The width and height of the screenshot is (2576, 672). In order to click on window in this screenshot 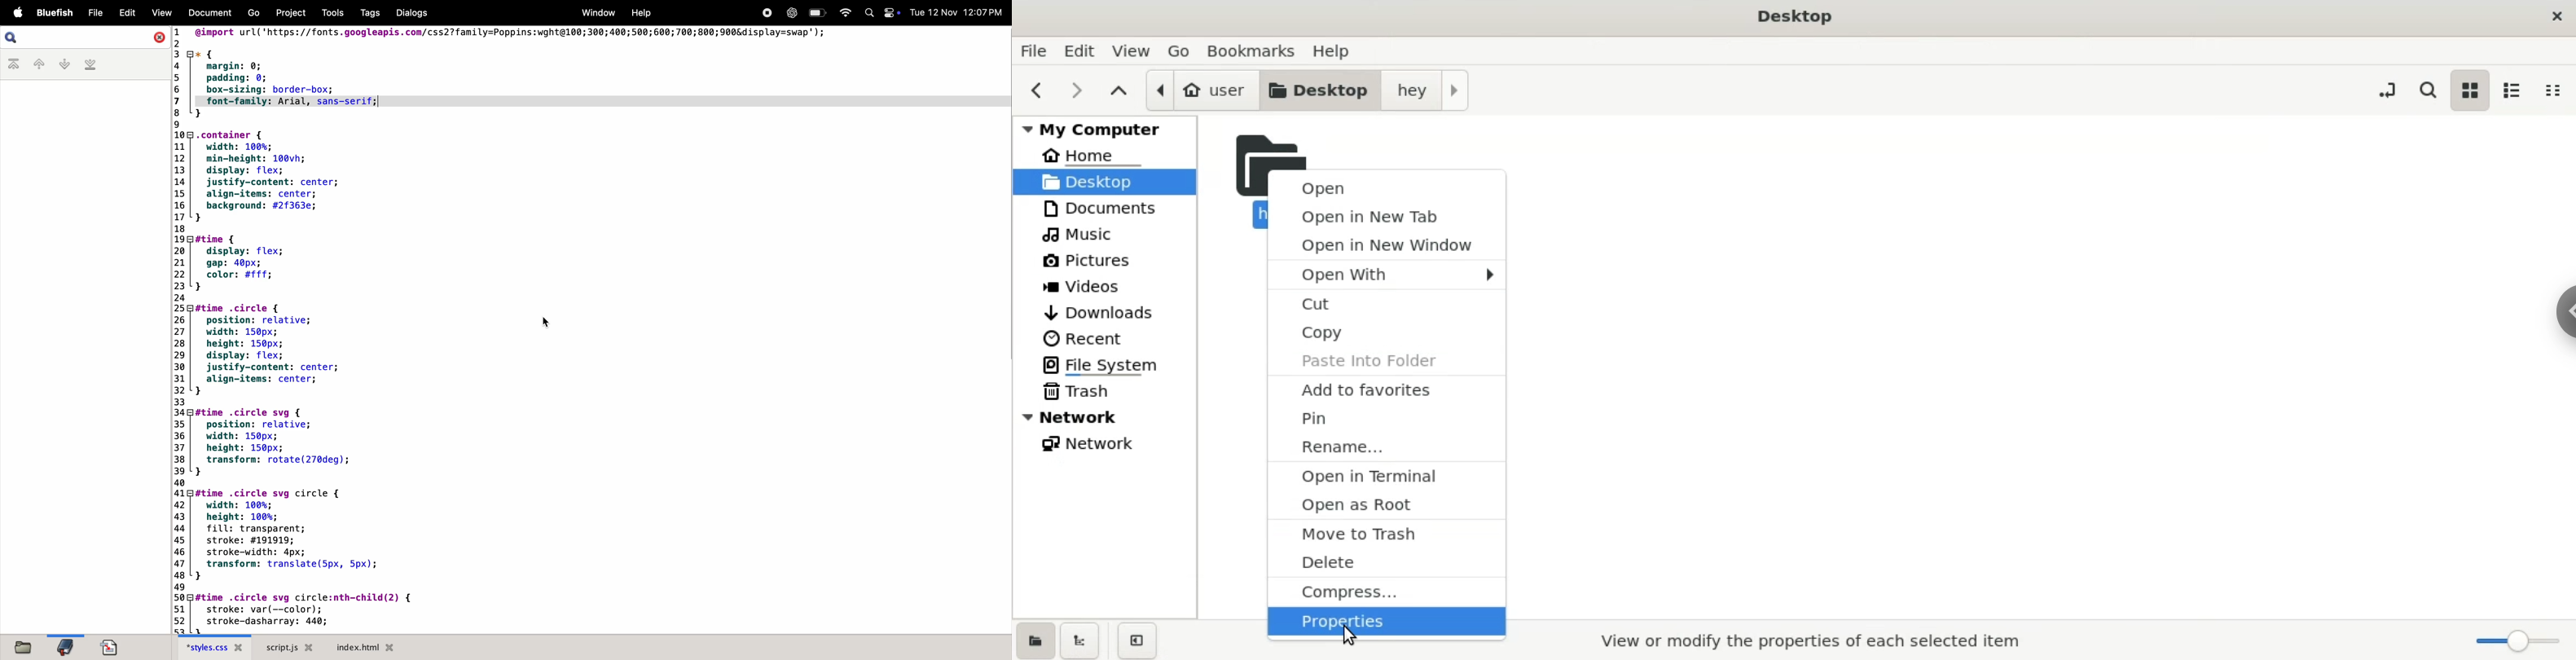, I will do `click(597, 12)`.